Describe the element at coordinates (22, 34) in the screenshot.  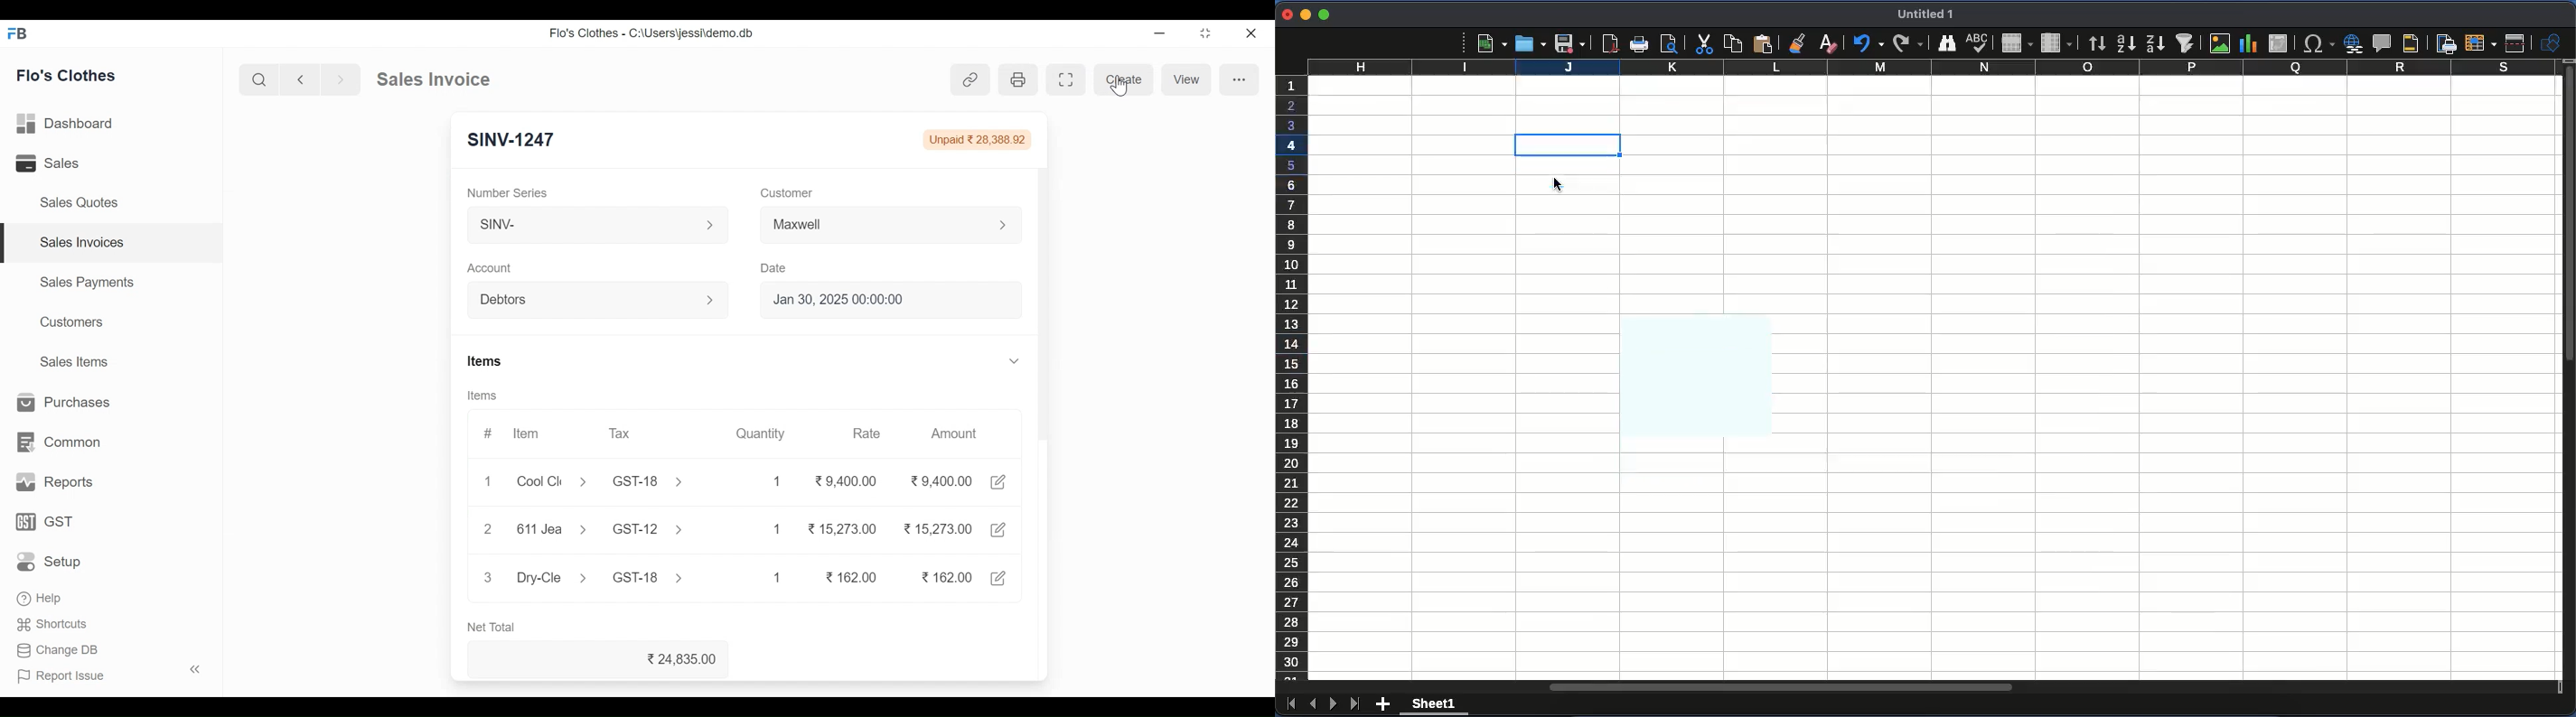
I see `Frappe Book Desktop Icon` at that location.